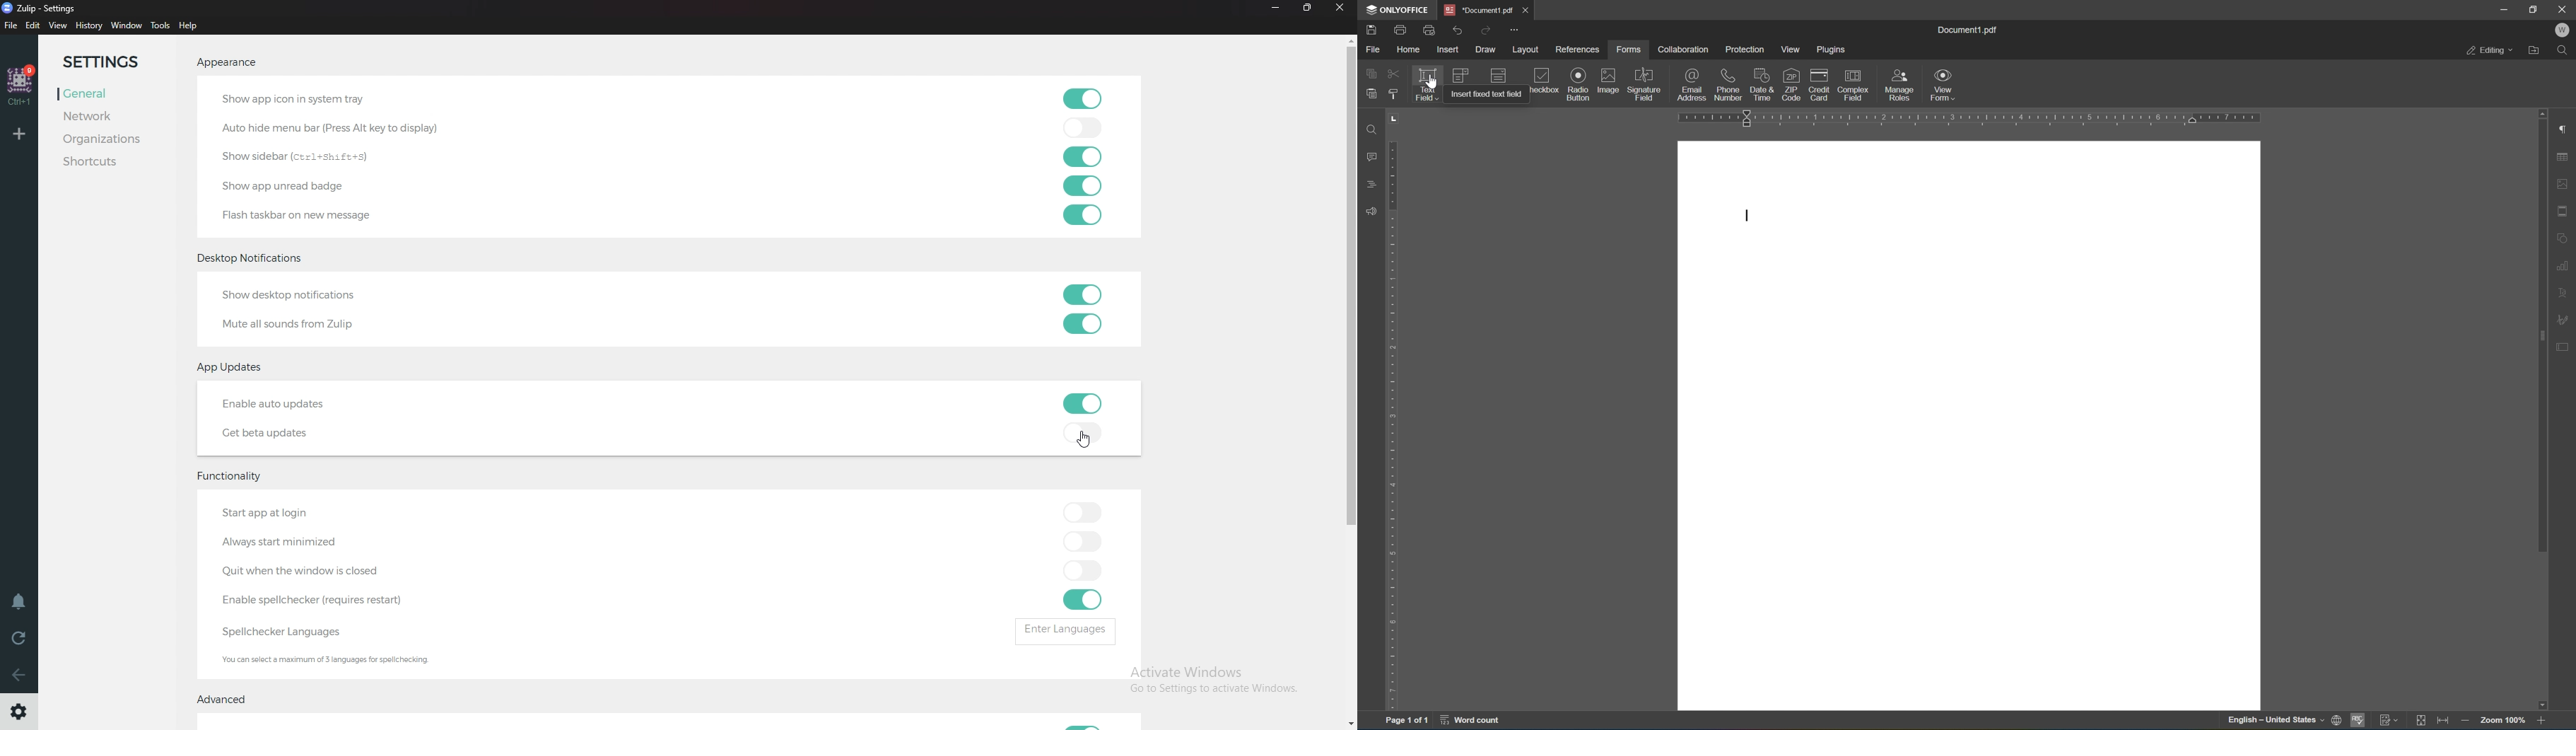  Describe the element at coordinates (2564, 8) in the screenshot. I see `close` at that location.